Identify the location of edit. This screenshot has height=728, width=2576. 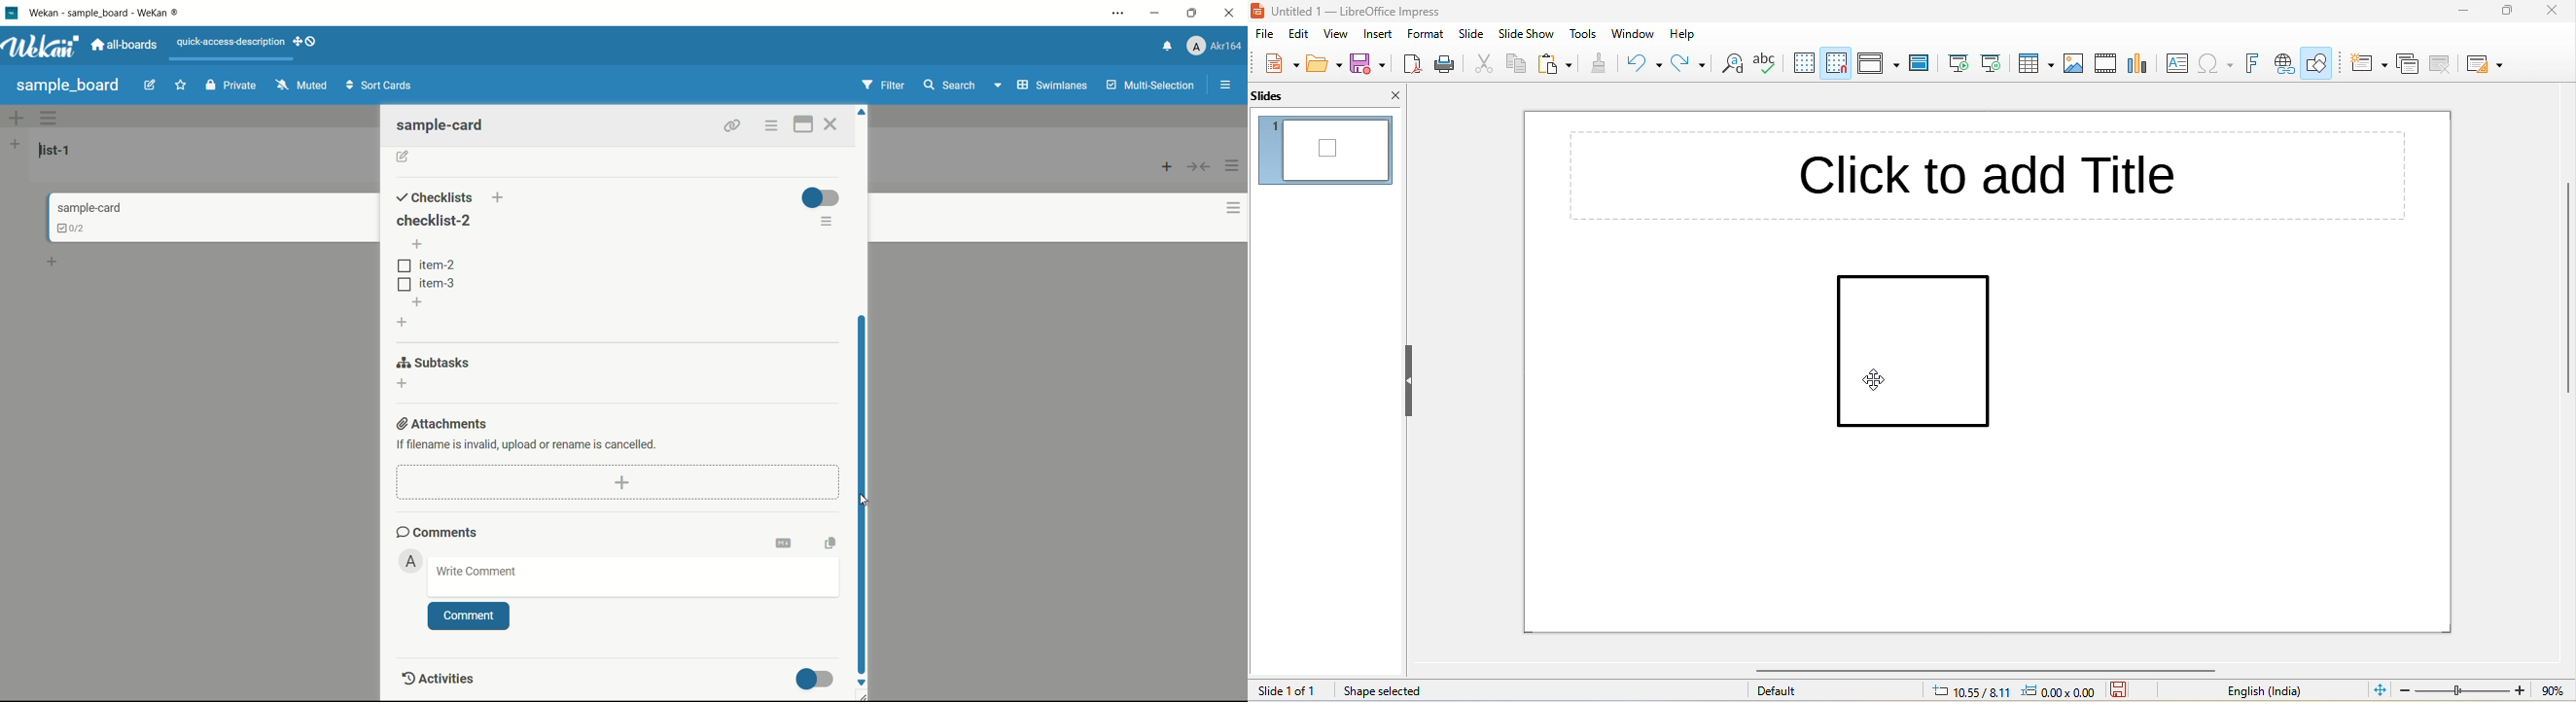
(1299, 34).